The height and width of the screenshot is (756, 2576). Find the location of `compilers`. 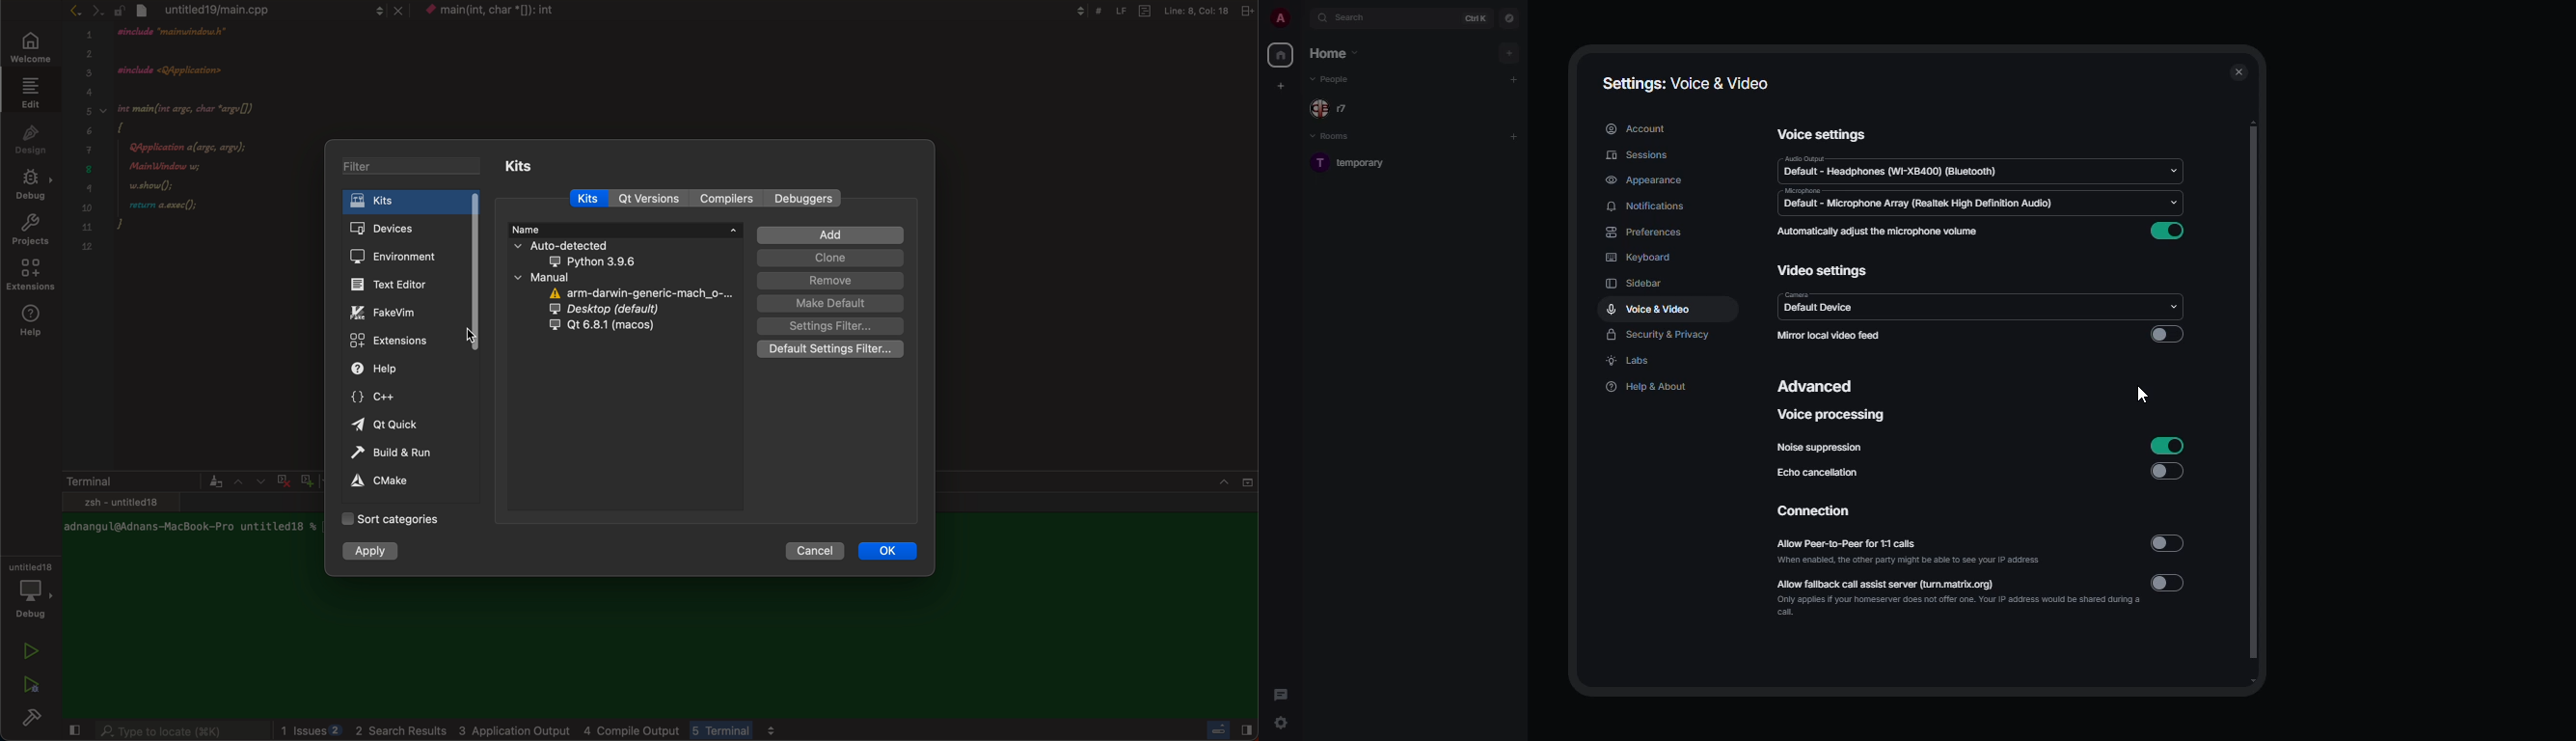

compilers is located at coordinates (726, 199).